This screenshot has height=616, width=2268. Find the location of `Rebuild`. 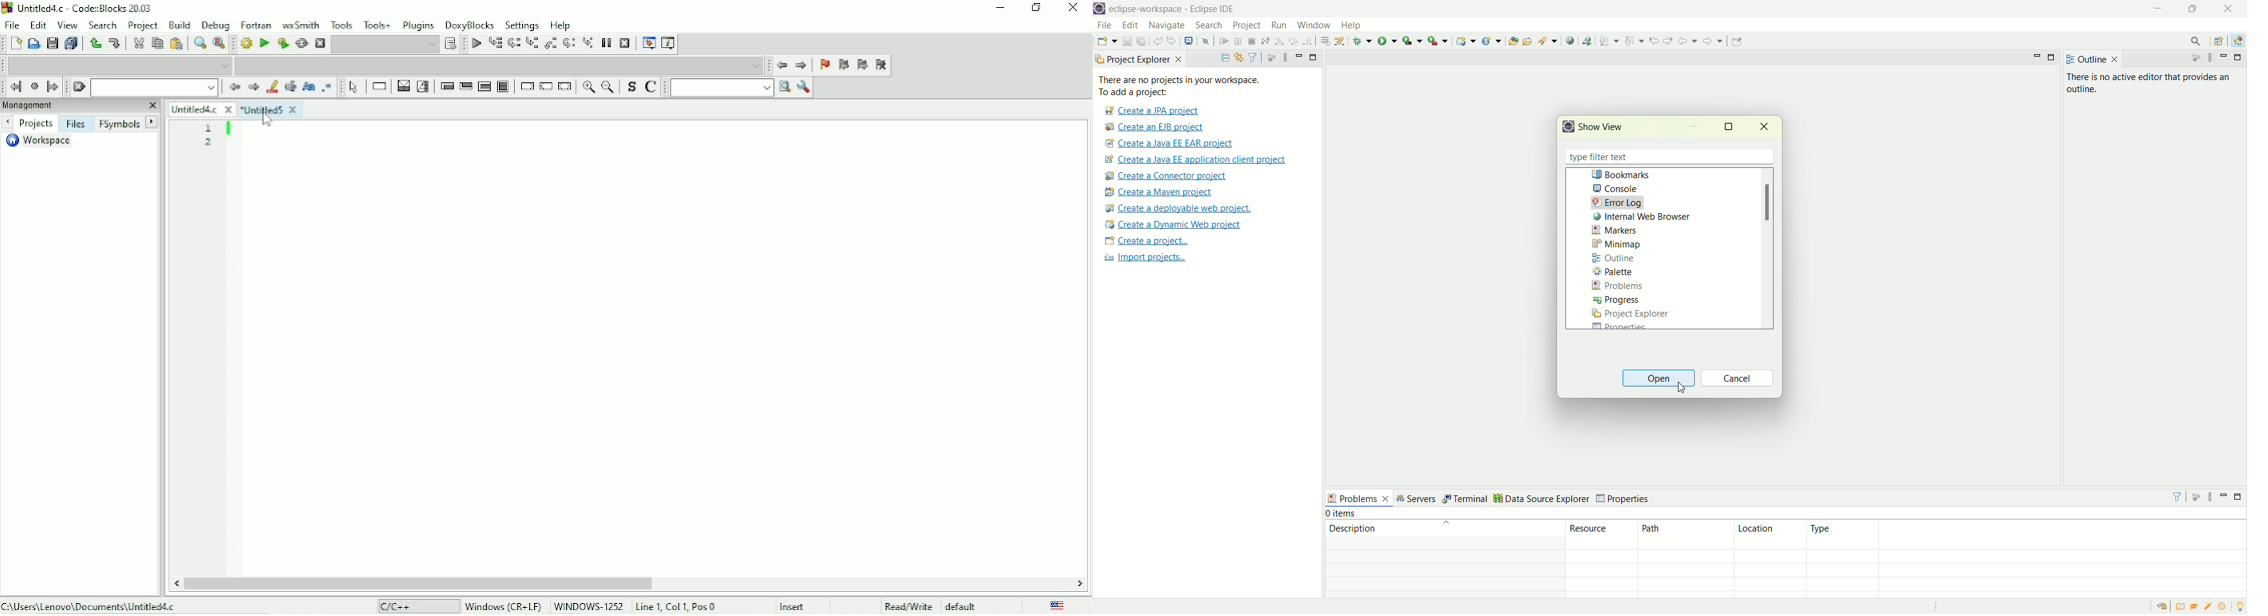

Rebuild is located at coordinates (301, 44).